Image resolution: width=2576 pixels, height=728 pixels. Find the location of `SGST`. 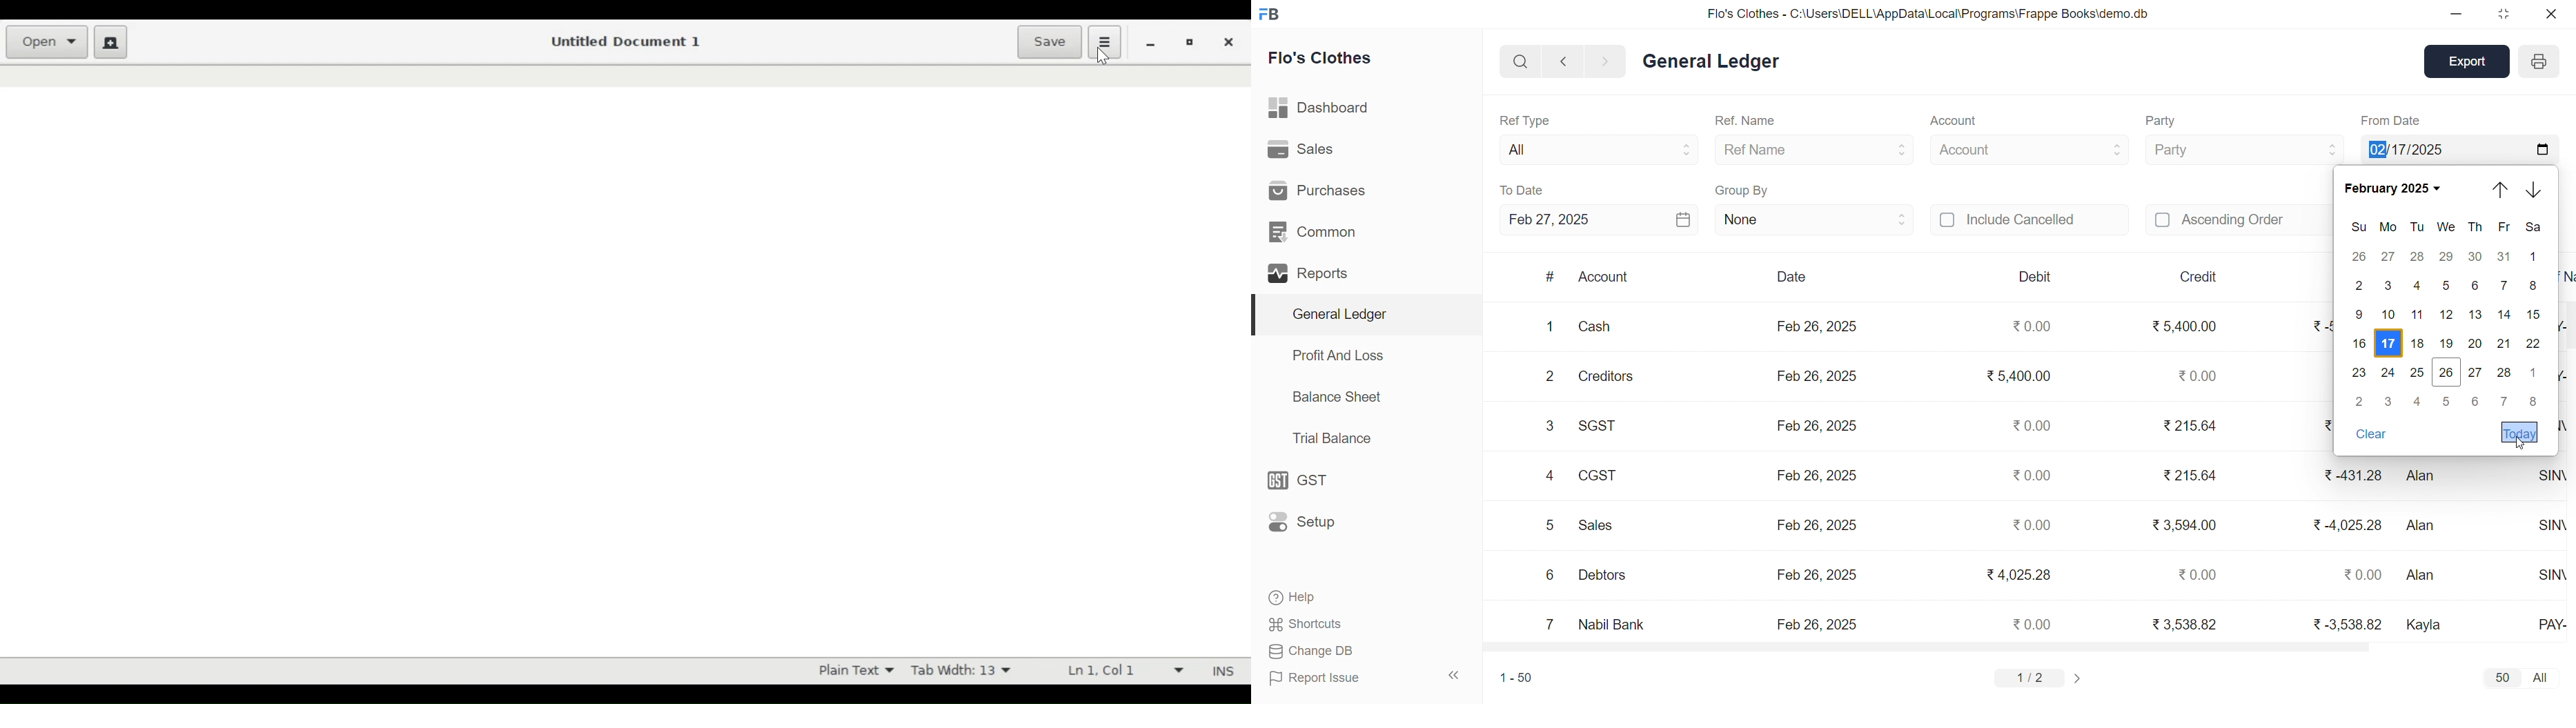

SGST is located at coordinates (1602, 424).